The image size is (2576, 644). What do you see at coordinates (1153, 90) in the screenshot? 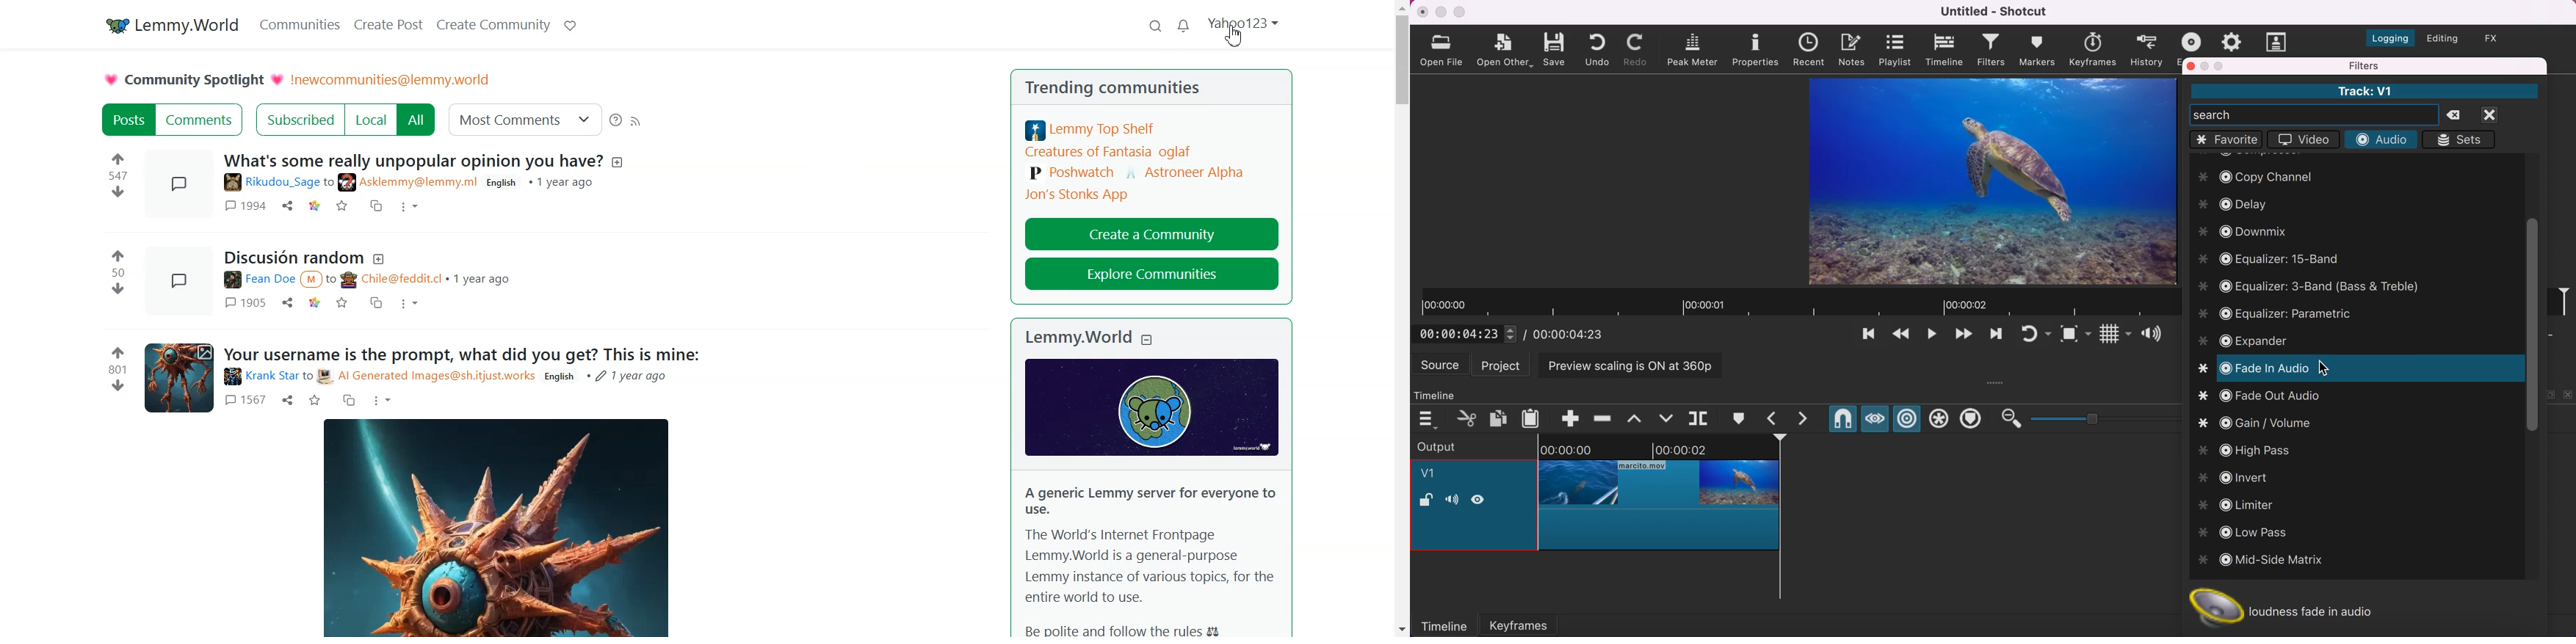
I see `communities` at bounding box center [1153, 90].